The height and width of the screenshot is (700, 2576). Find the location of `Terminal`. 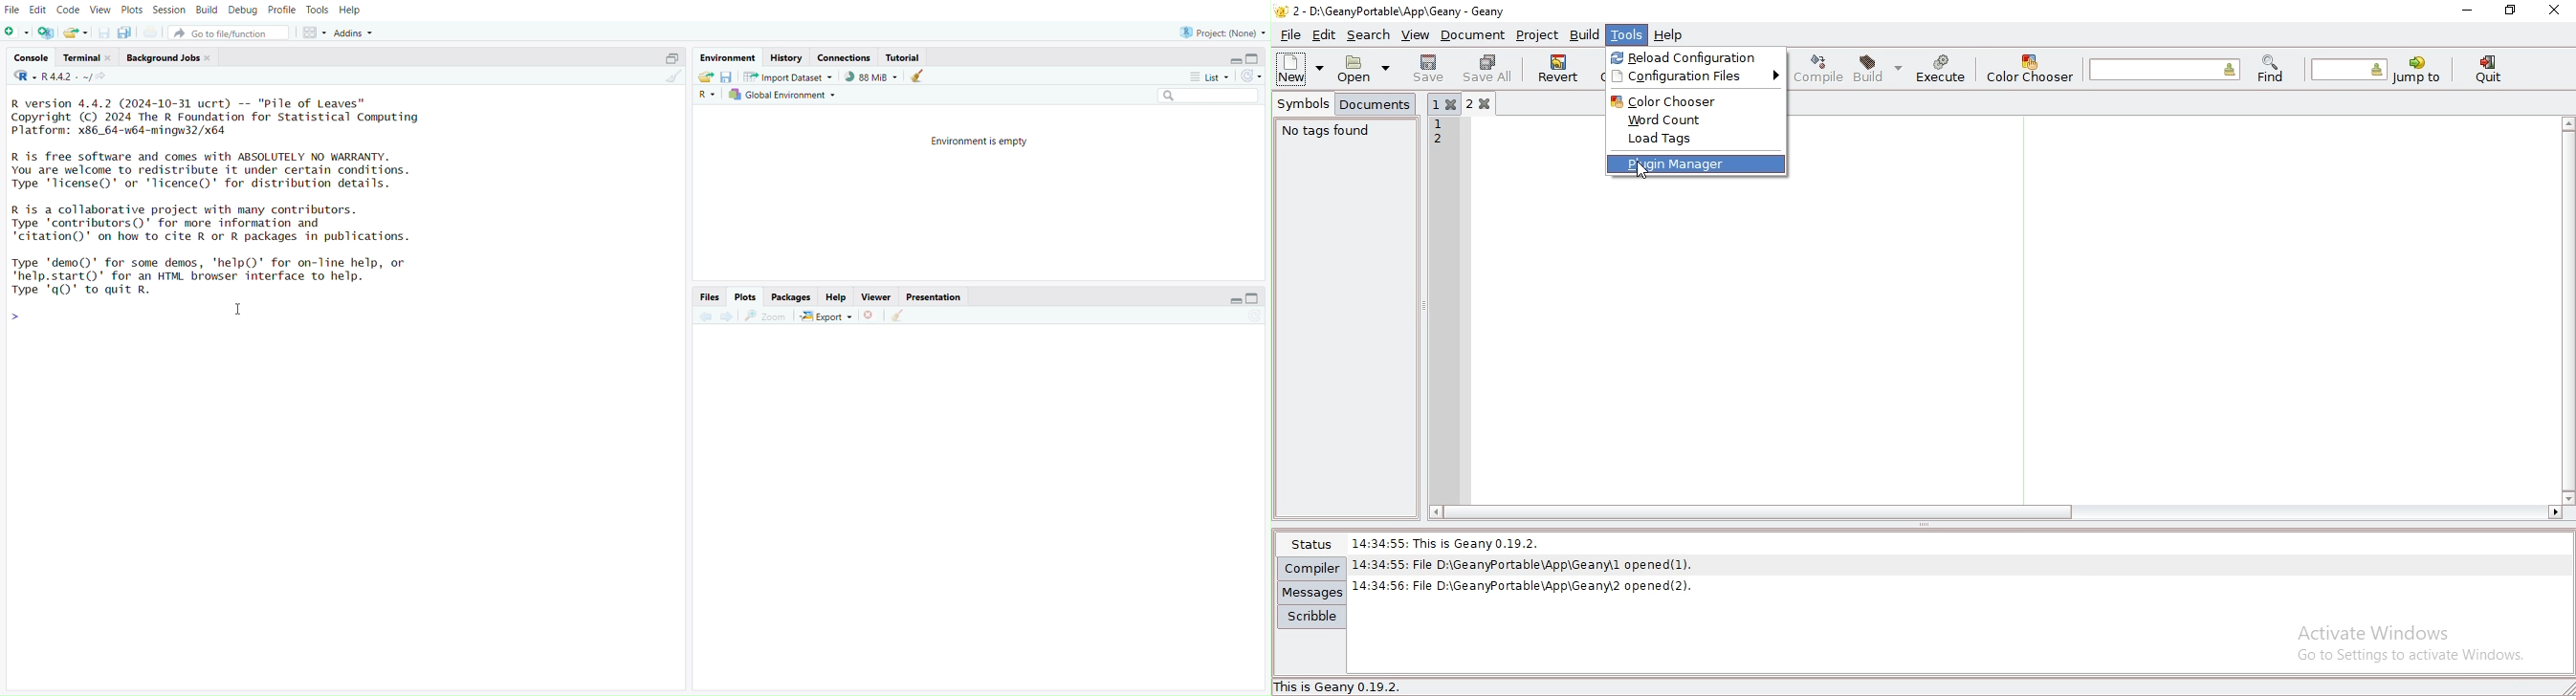

Terminal is located at coordinates (88, 58).